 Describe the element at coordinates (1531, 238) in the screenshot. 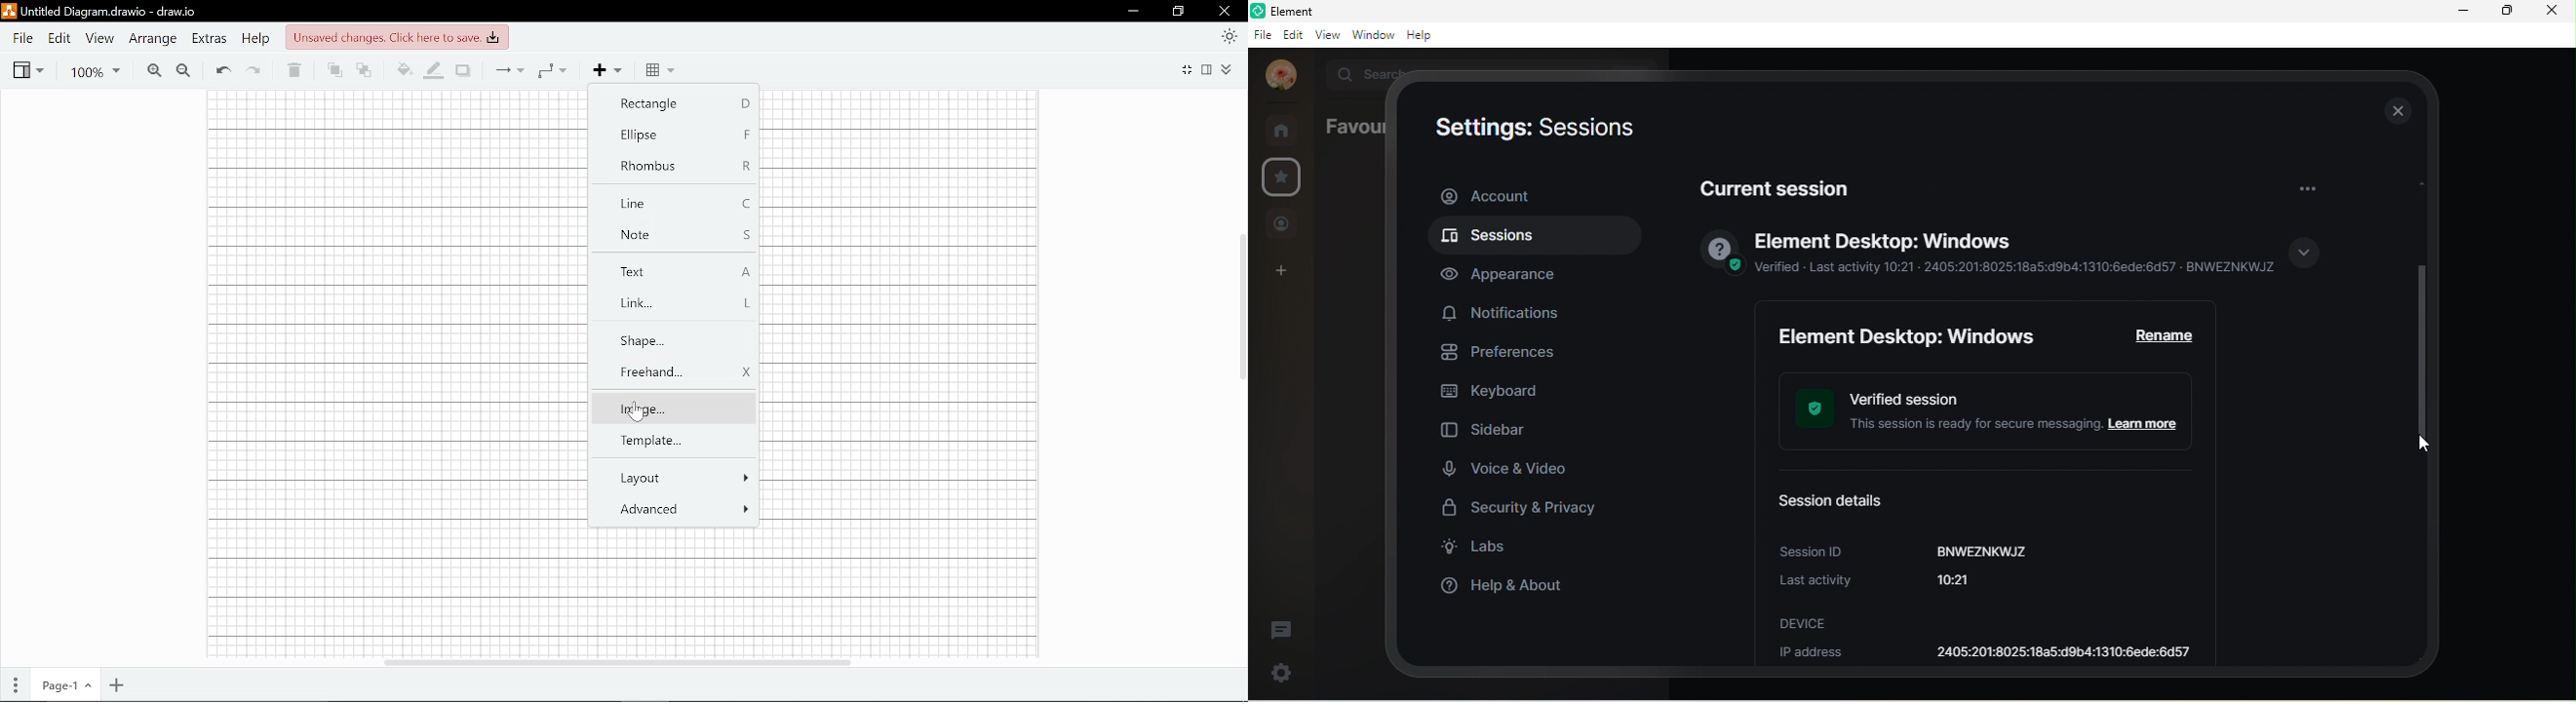

I see `sessions` at that location.